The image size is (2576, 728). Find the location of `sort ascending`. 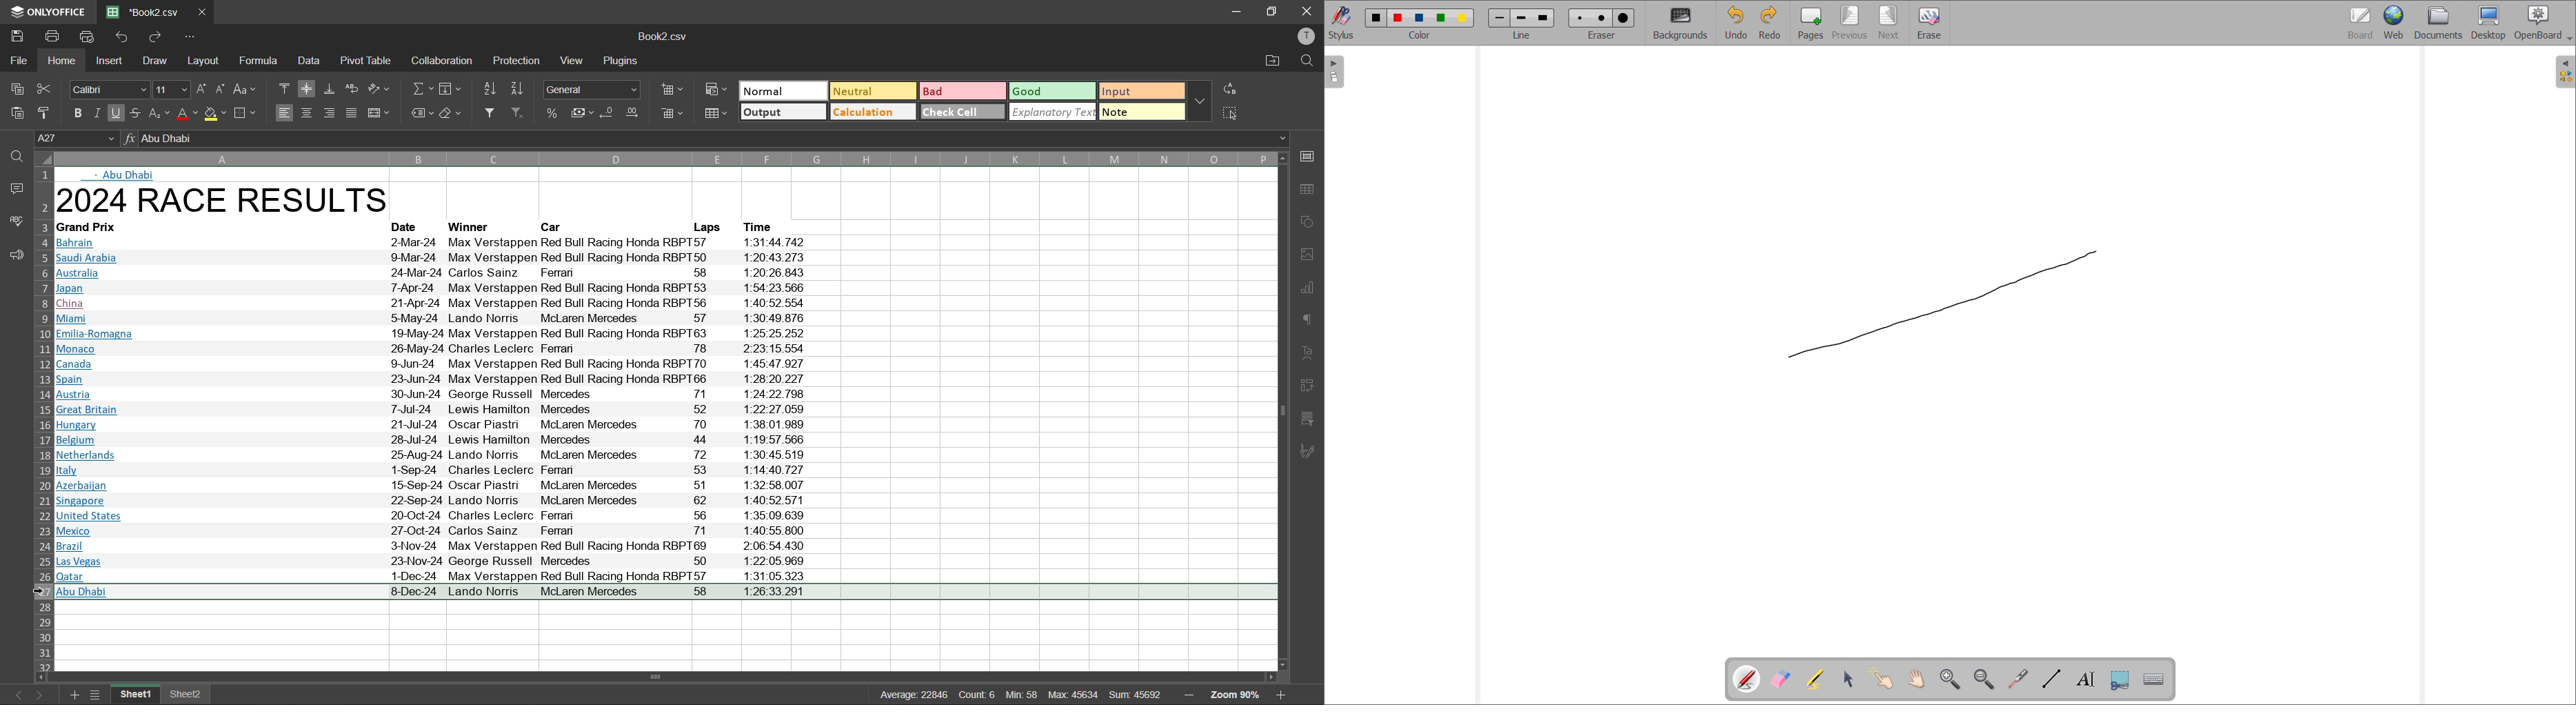

sort ascending is located at coordinates (488, 89).